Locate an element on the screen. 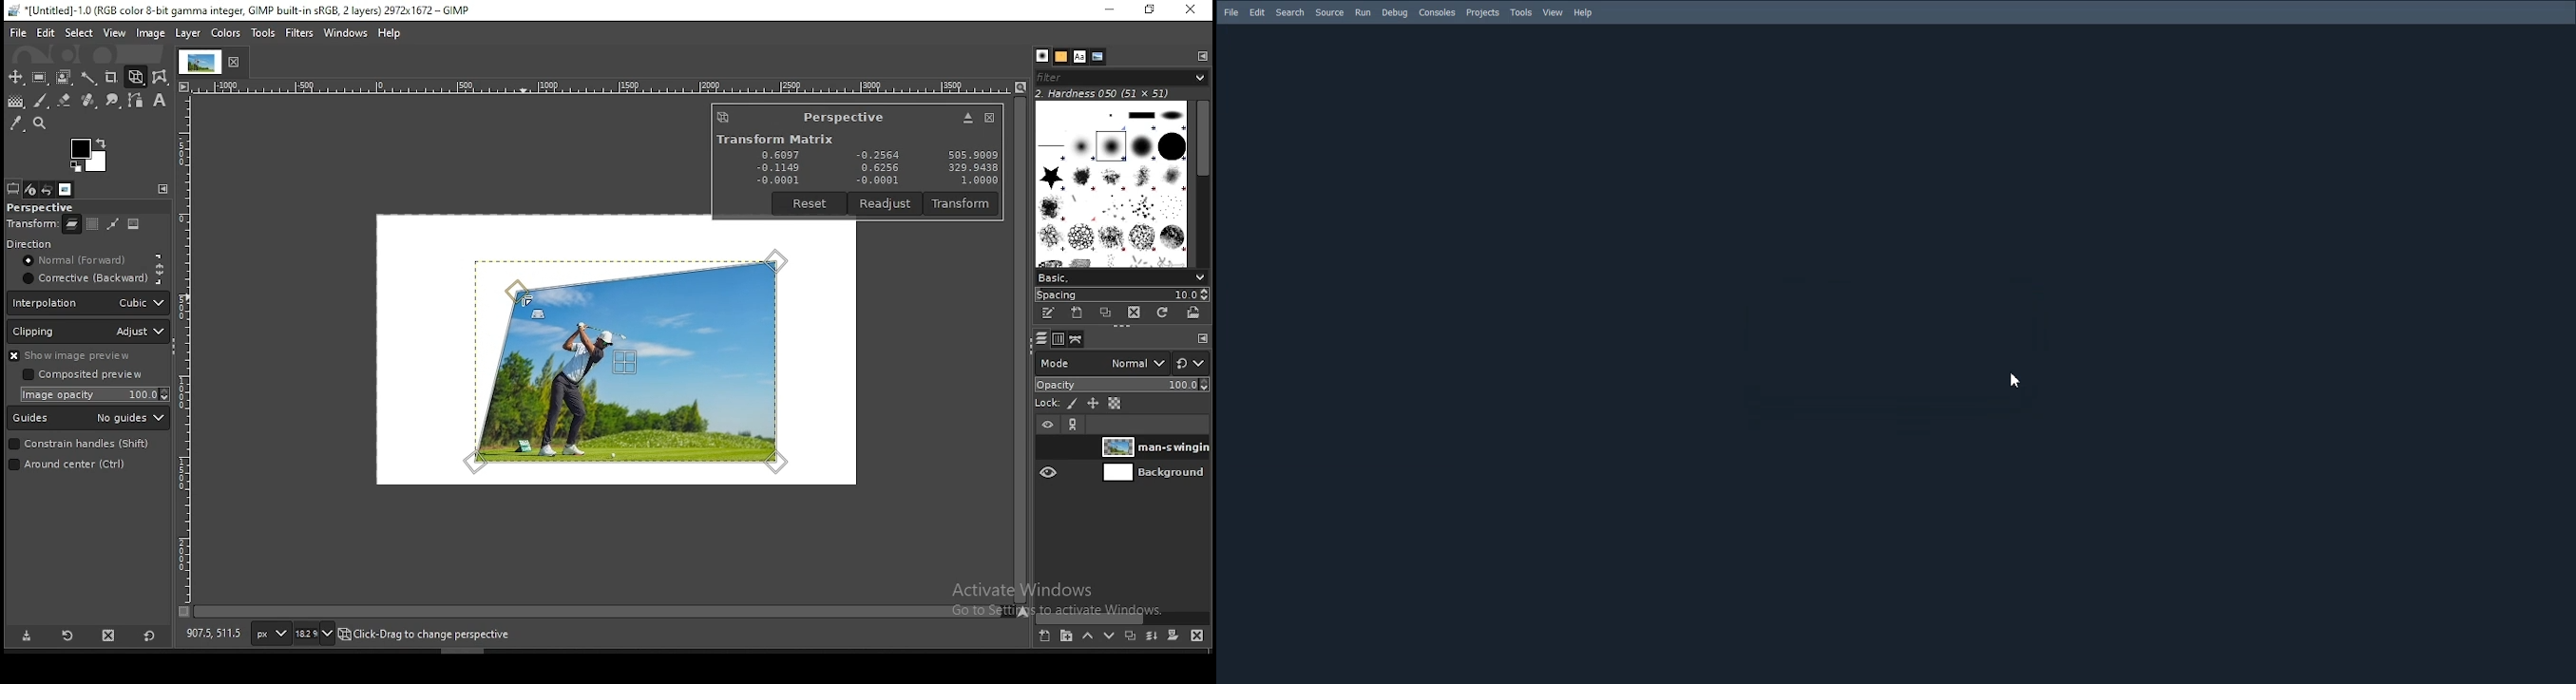  show image preview is located at coordinates (84, 355).